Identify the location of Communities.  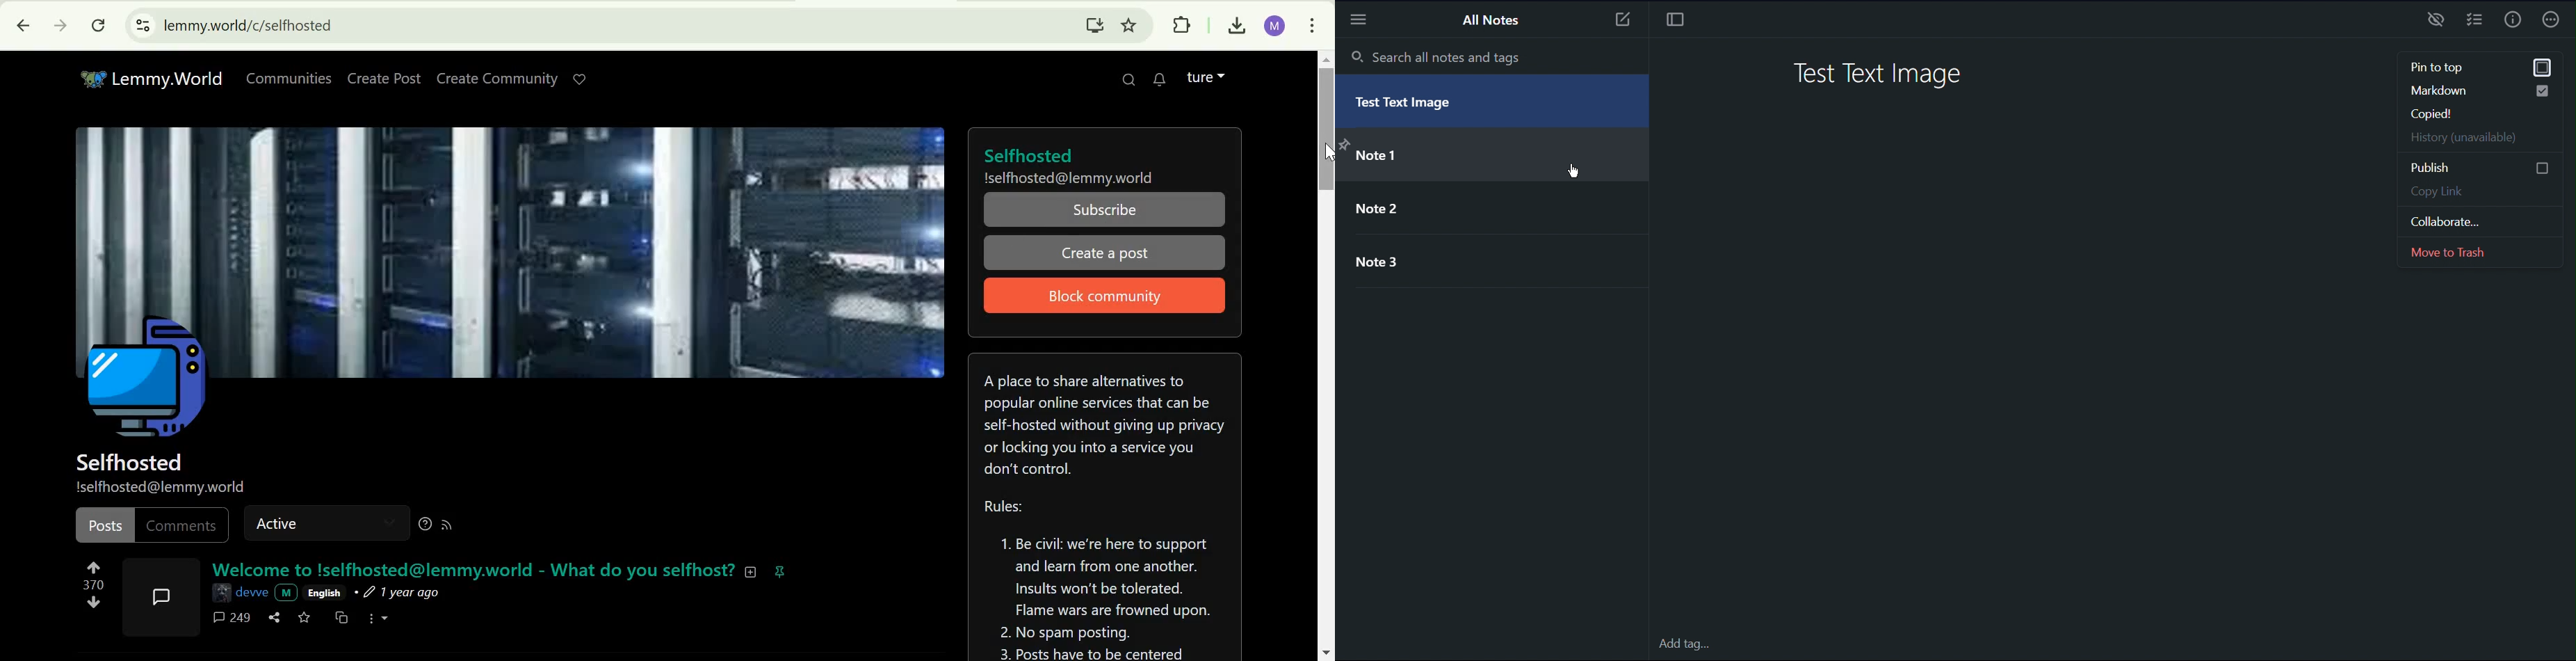
(289, 77).